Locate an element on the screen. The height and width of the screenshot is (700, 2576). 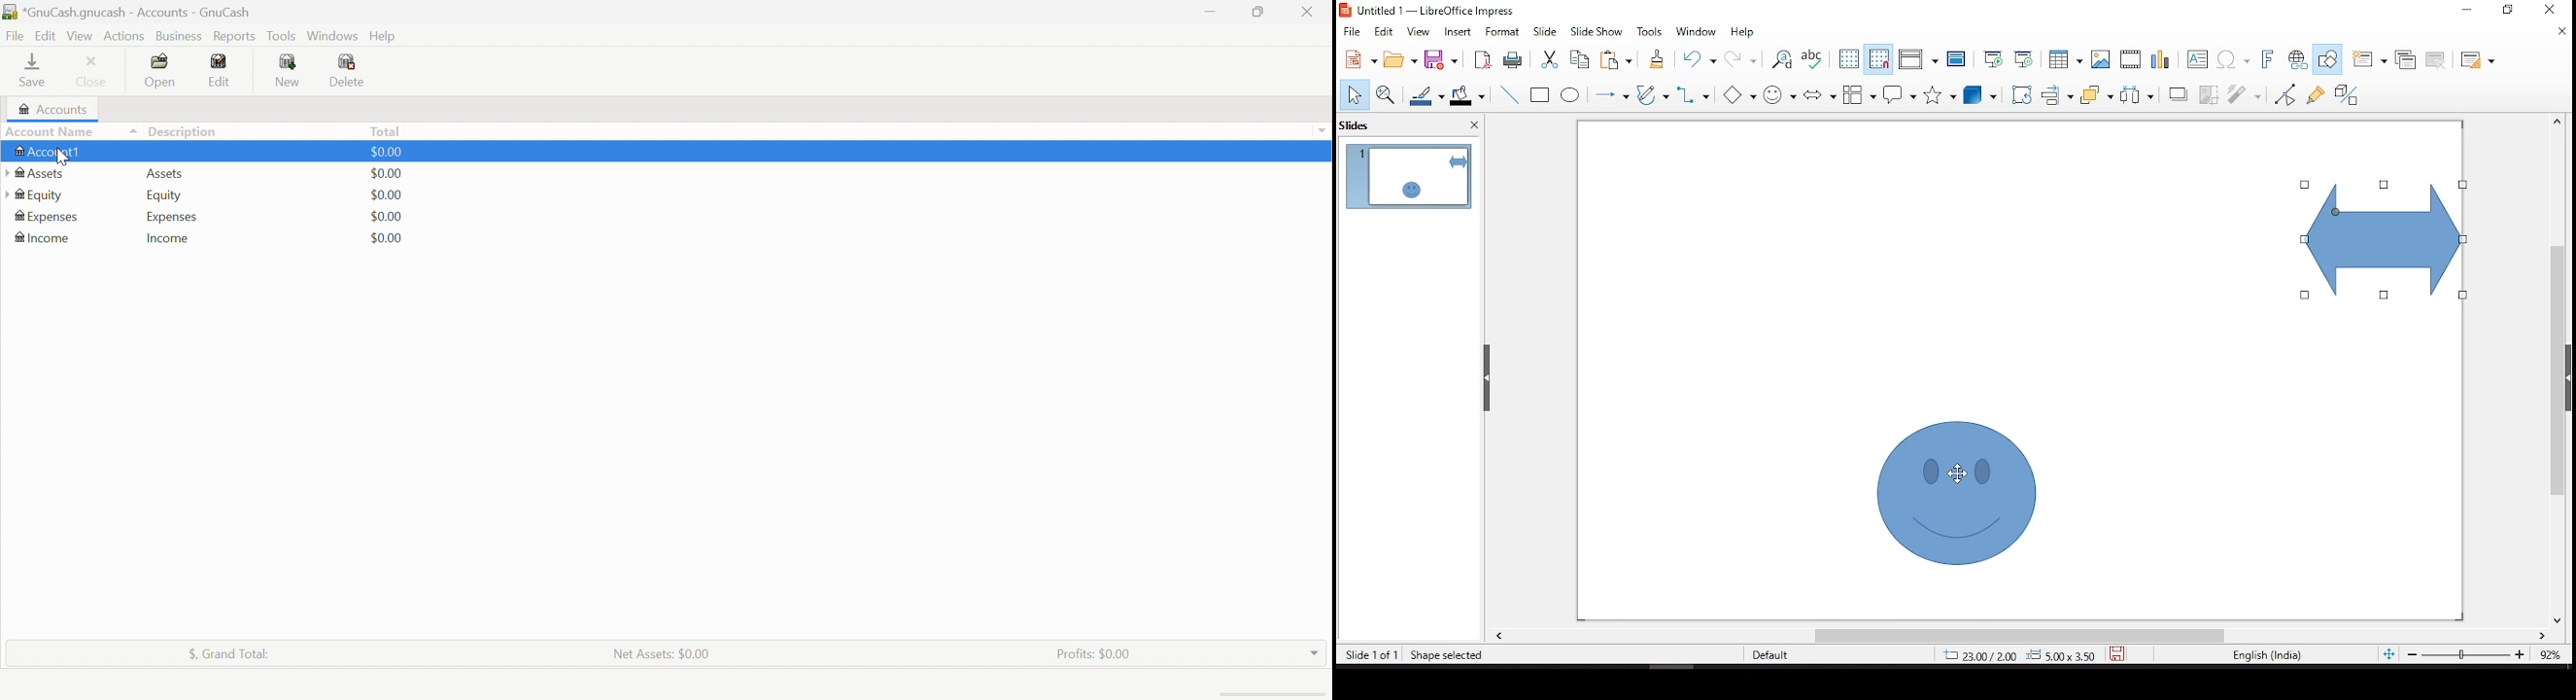
Help is located at coordinates (385, 37).